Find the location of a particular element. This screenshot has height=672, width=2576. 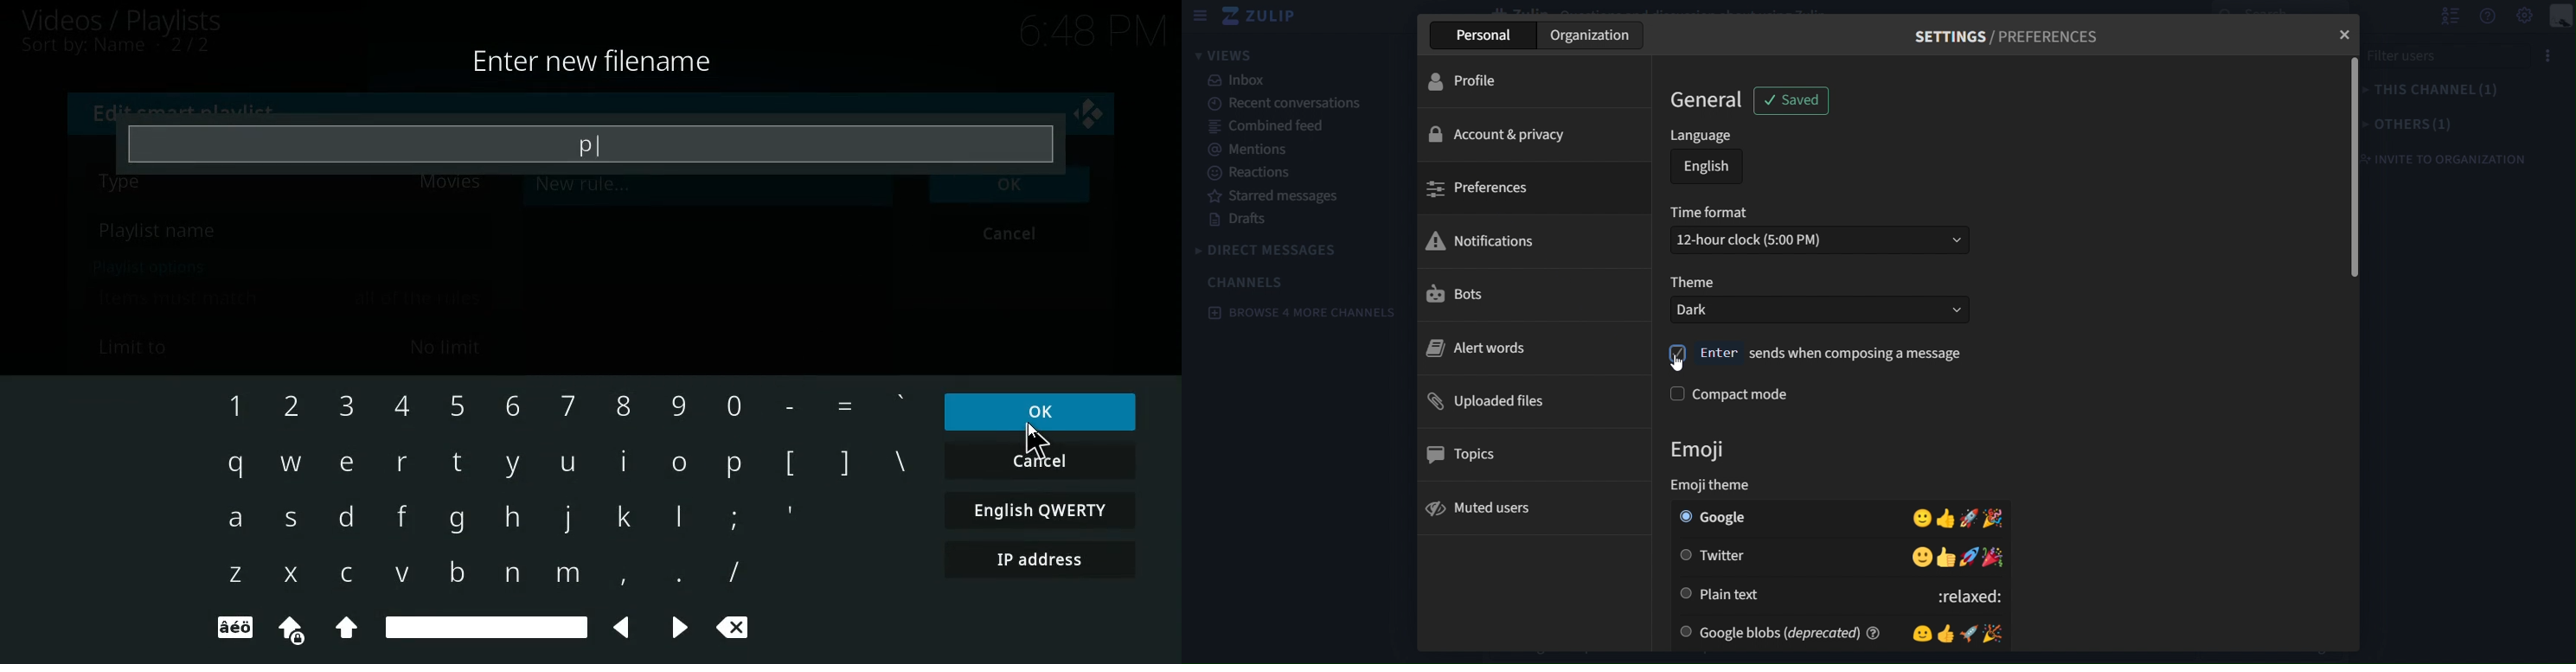

Emojis is located at coordinates (1956, 632).